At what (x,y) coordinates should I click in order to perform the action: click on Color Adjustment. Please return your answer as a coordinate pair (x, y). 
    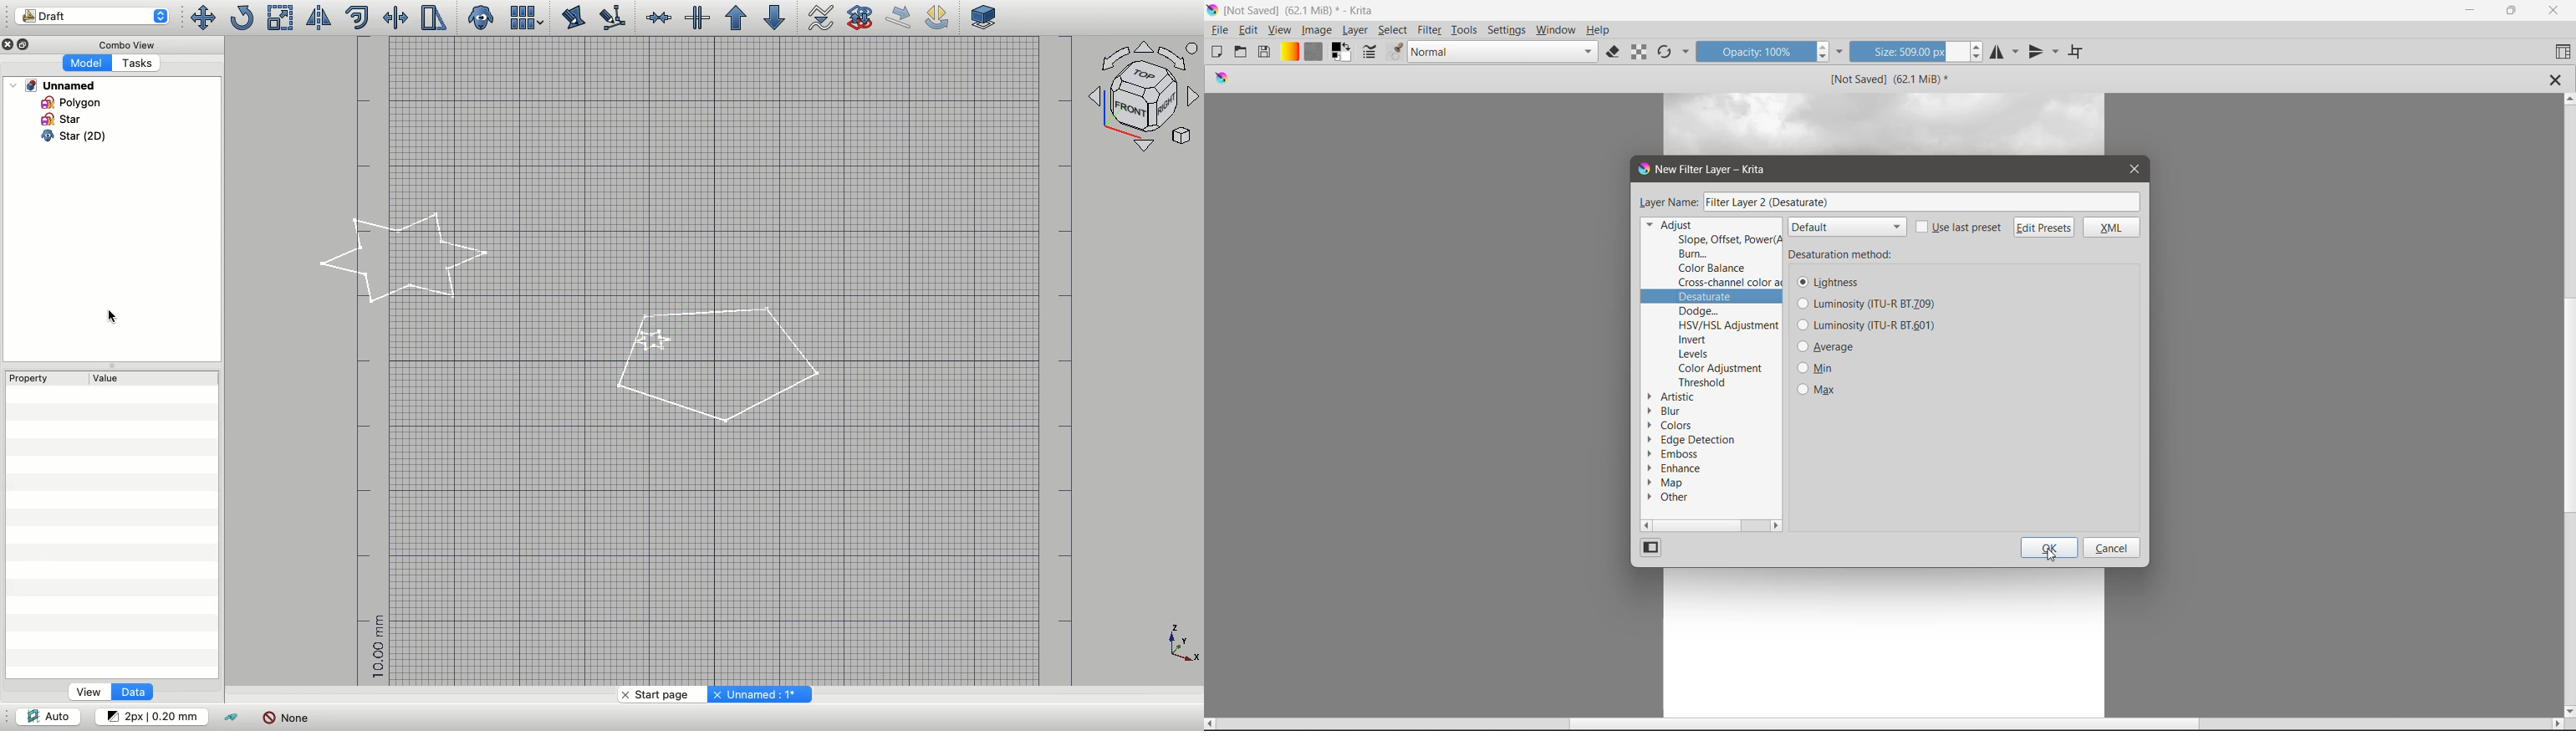
    Looking at the image, I should click on (1720, 369).